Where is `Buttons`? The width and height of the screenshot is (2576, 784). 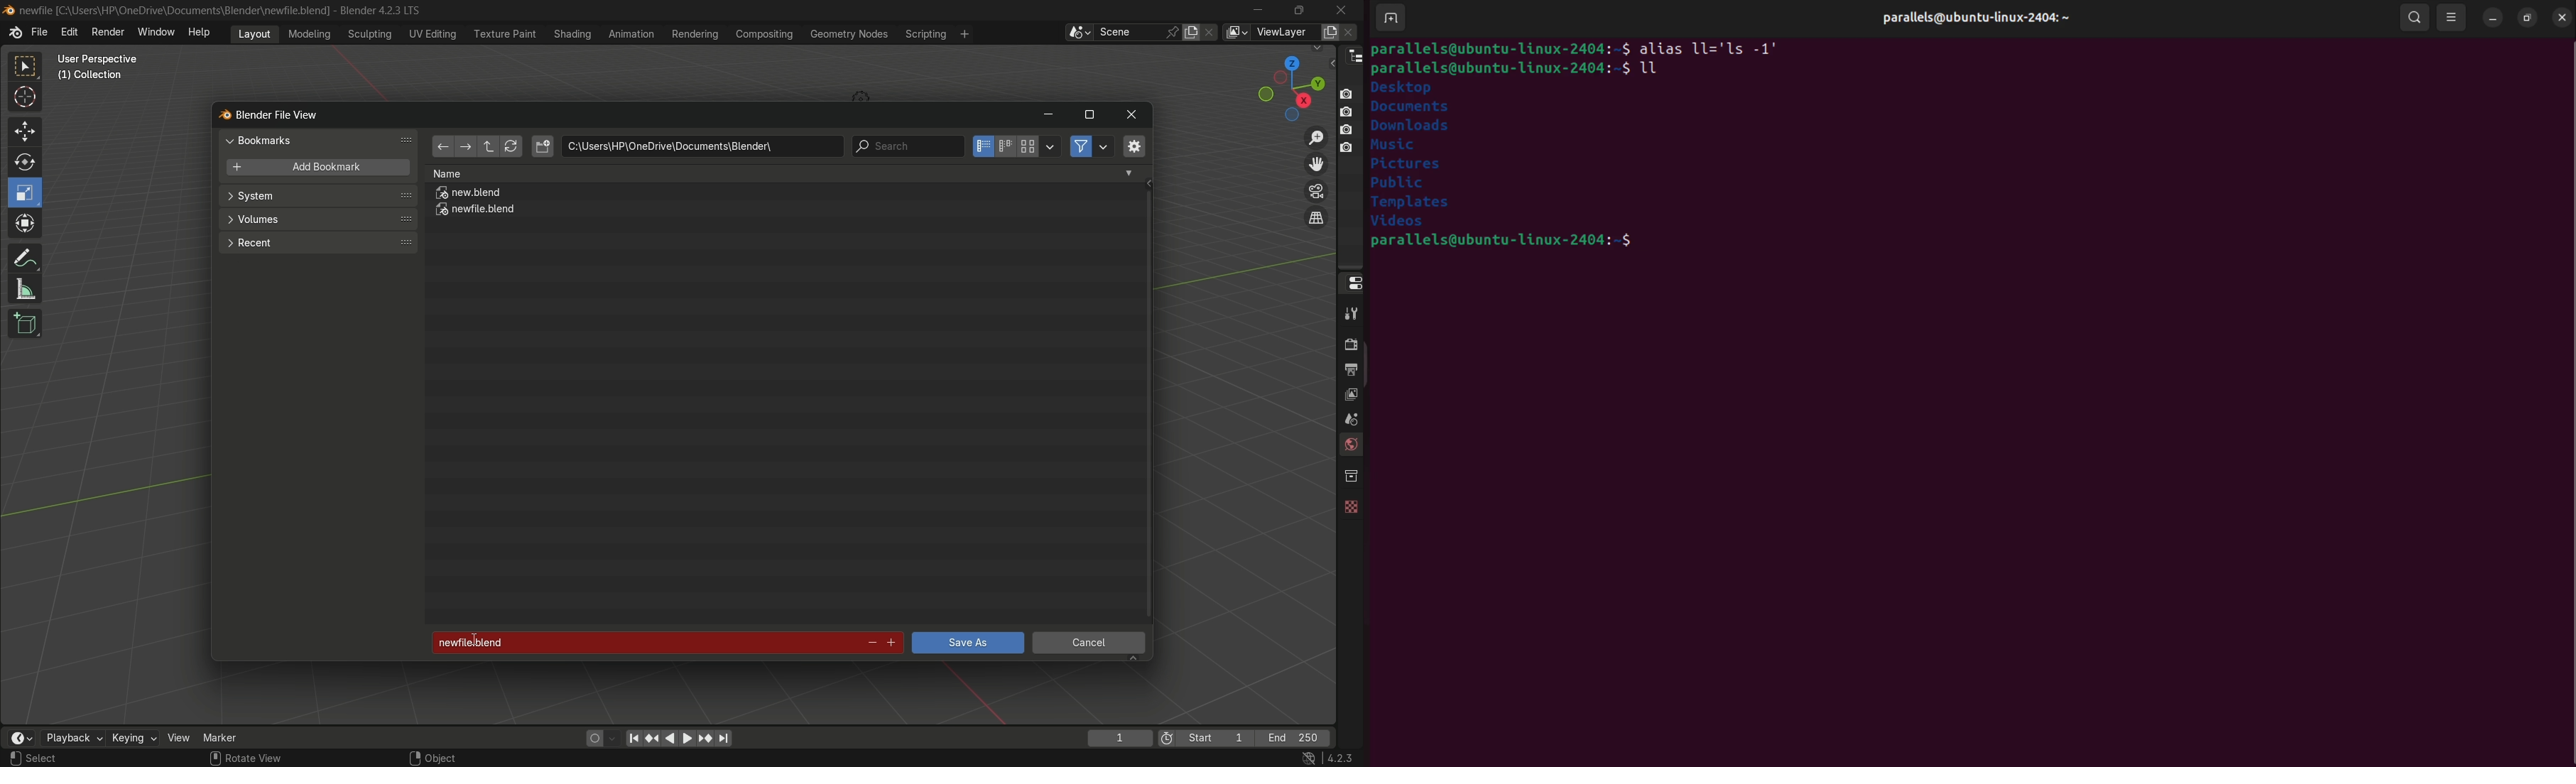
Buttons is located at coordinates (1352, 119).